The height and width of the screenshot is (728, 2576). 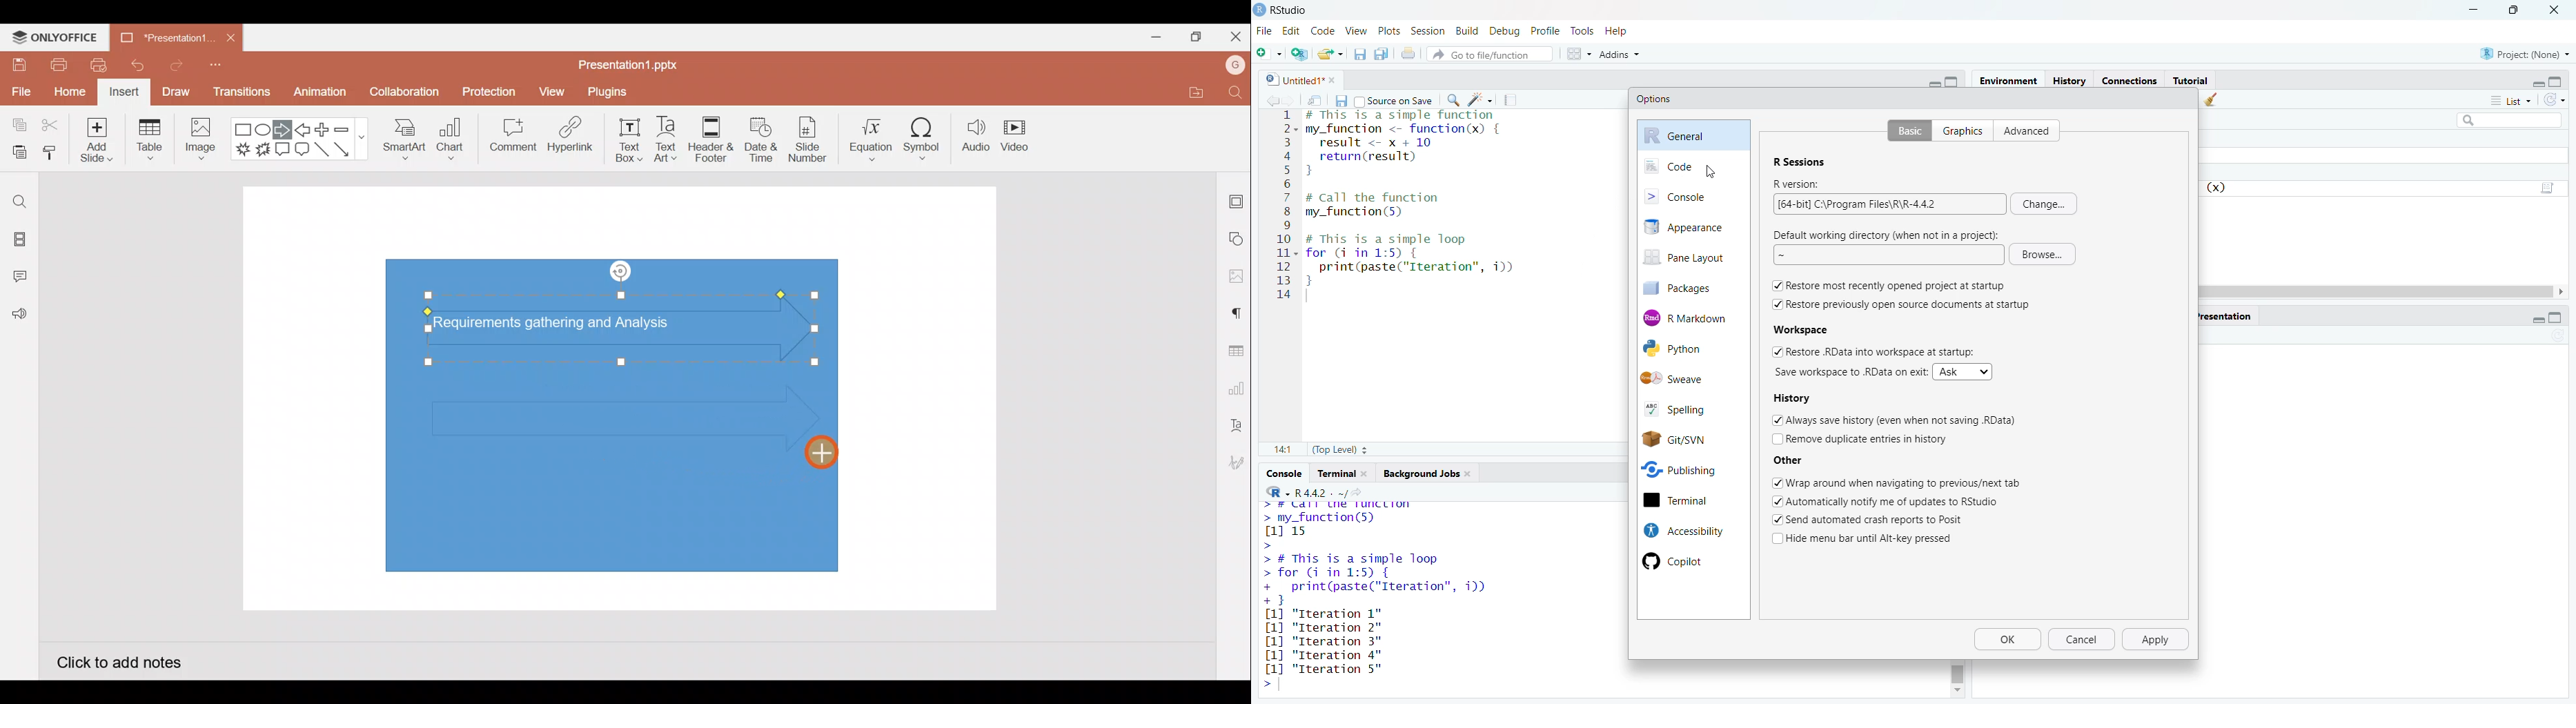 What do you see at coordinates (1316, 99) in the screenshot?
I see `show in new window` at bounding box center [1316, 99].